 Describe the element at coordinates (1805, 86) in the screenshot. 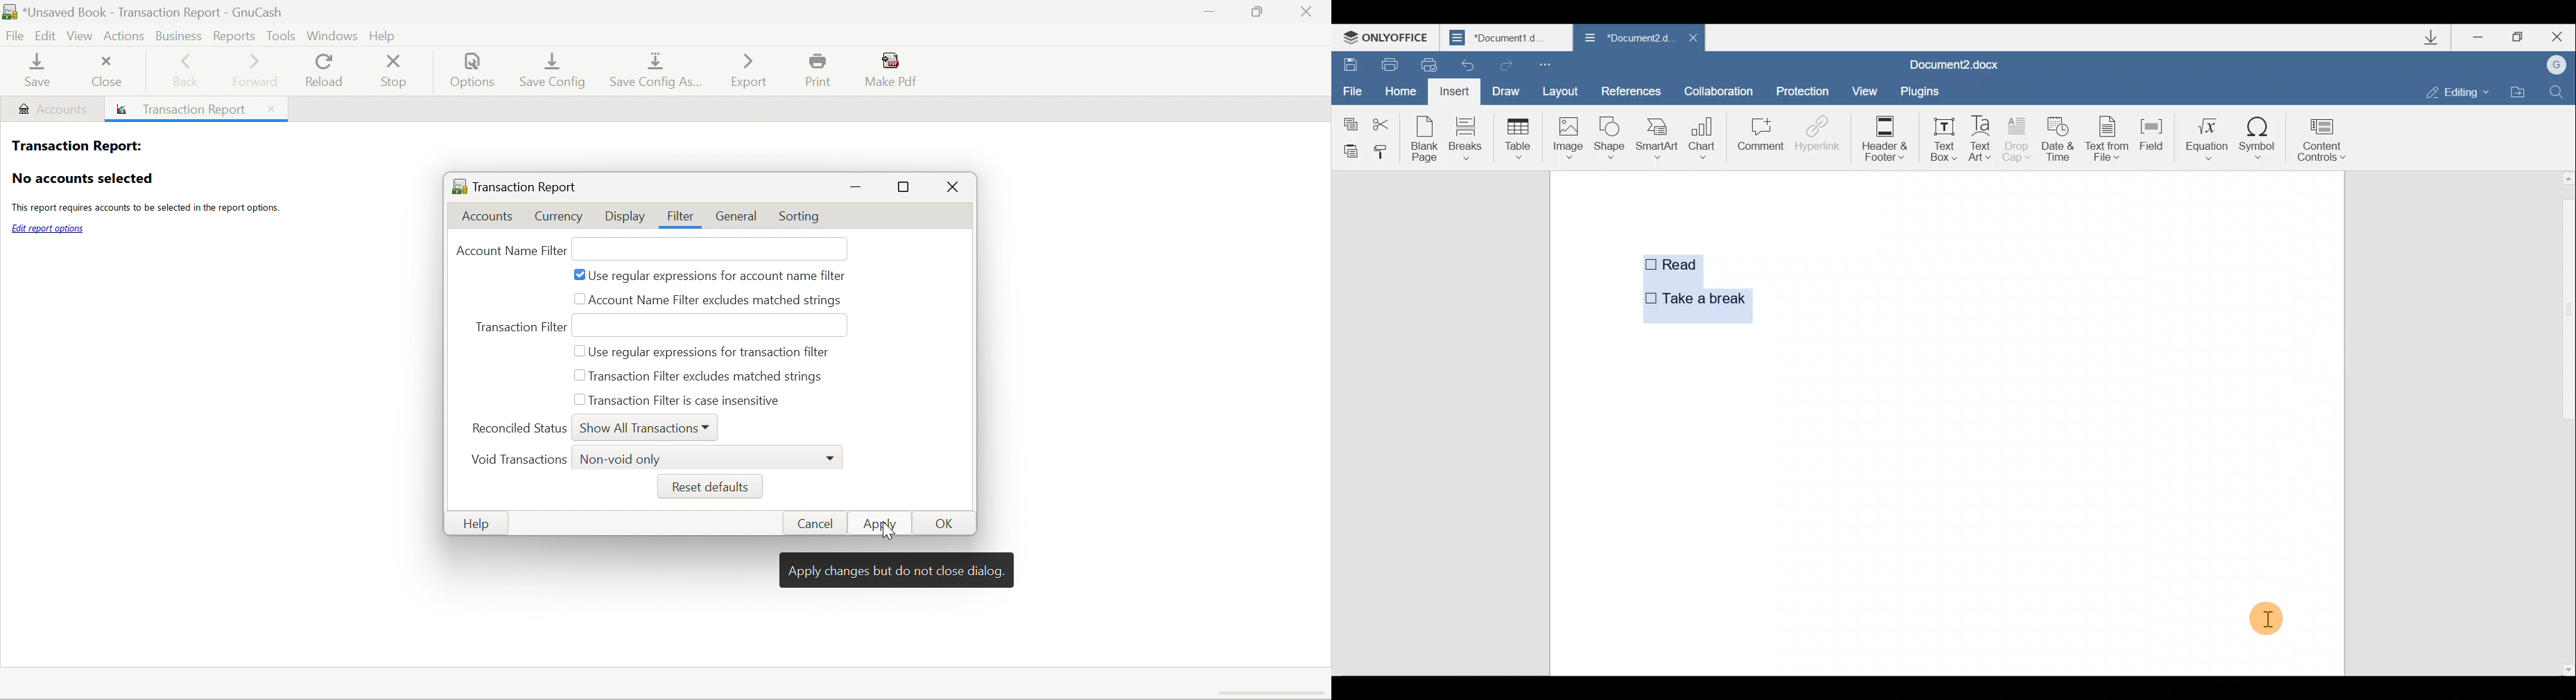

I see `Protection` at that location.